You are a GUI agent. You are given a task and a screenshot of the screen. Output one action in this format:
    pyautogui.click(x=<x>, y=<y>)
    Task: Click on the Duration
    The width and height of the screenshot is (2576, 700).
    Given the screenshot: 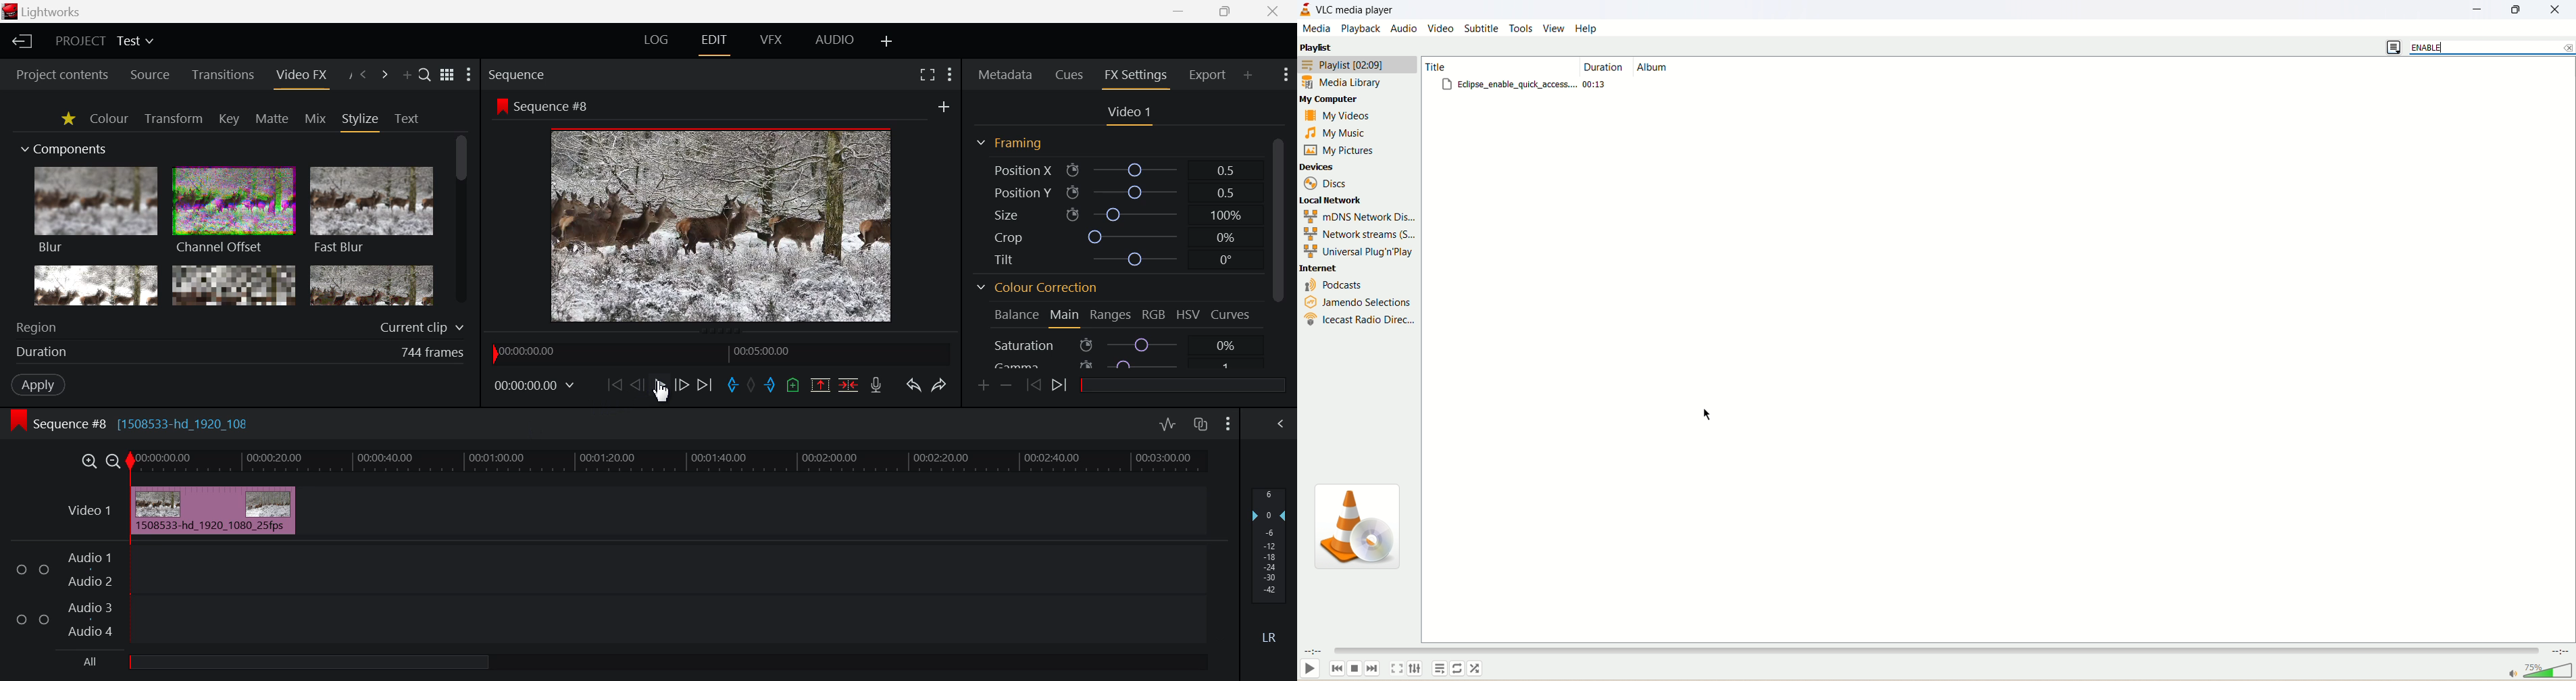 What is the action you would take?
    pyautogui.click(x=242, y=351)
    